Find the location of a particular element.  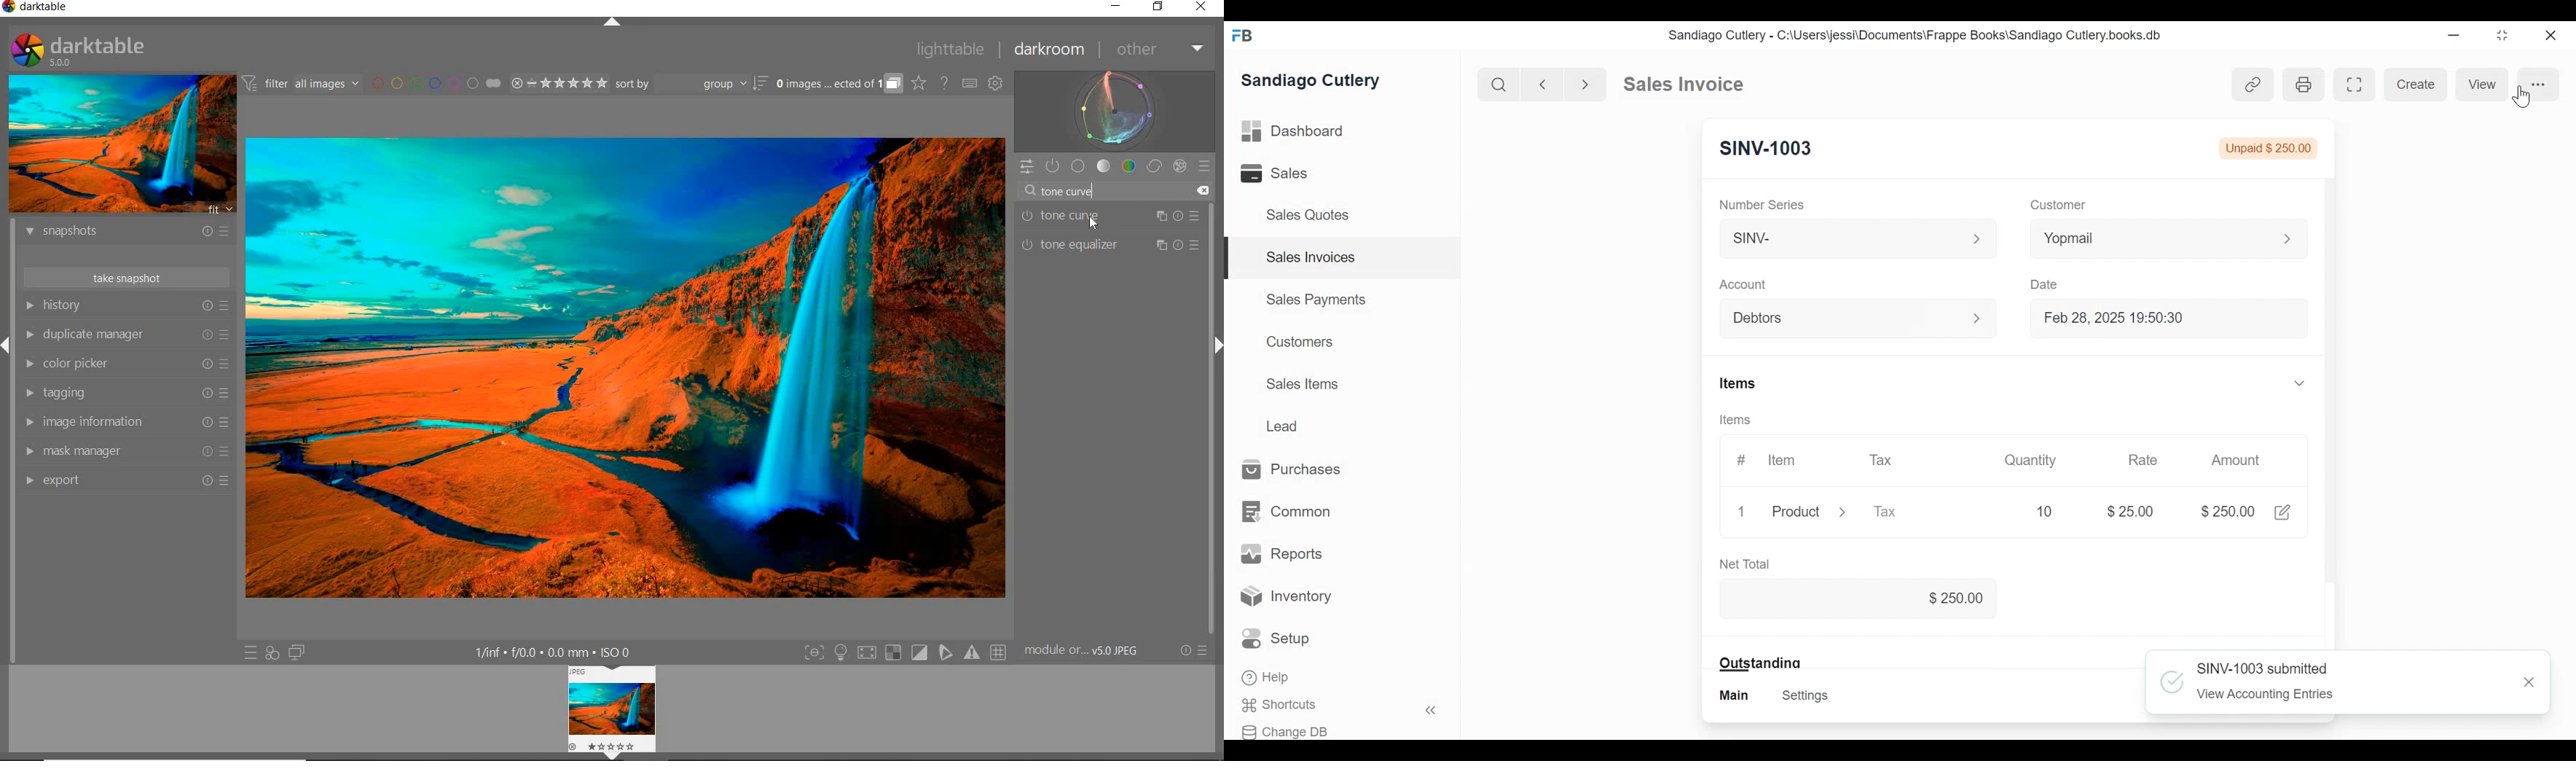

SINV- is located at coordinates (1856, 242).